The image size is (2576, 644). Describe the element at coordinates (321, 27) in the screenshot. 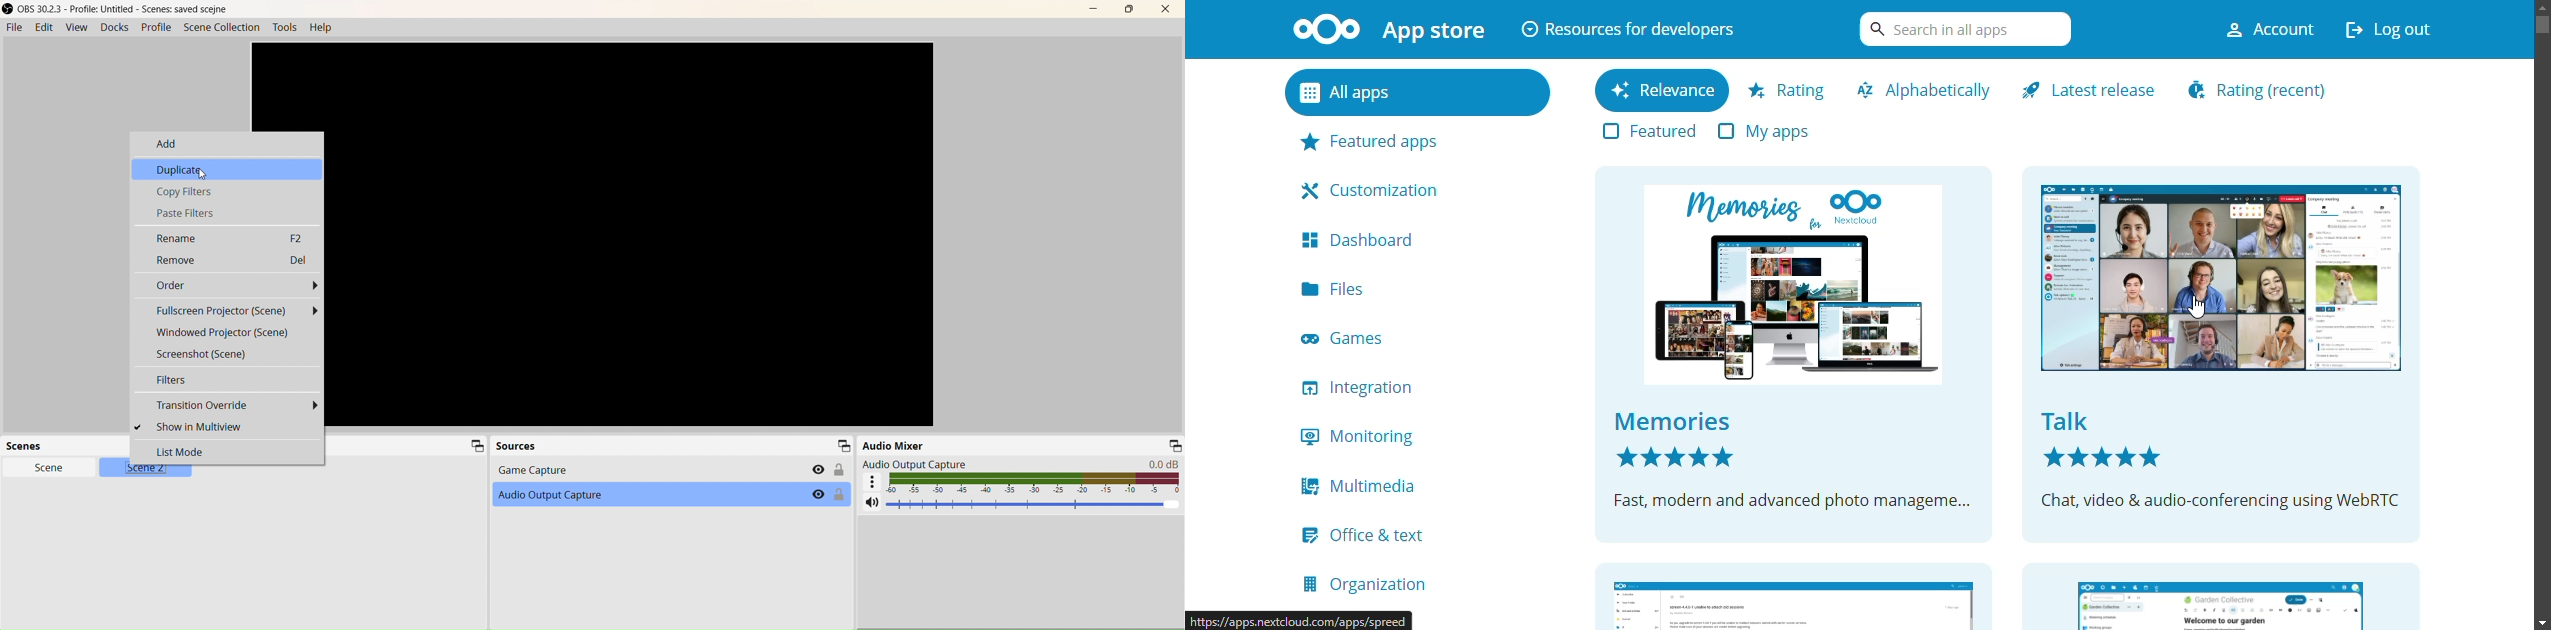

I see `Help` at that location.